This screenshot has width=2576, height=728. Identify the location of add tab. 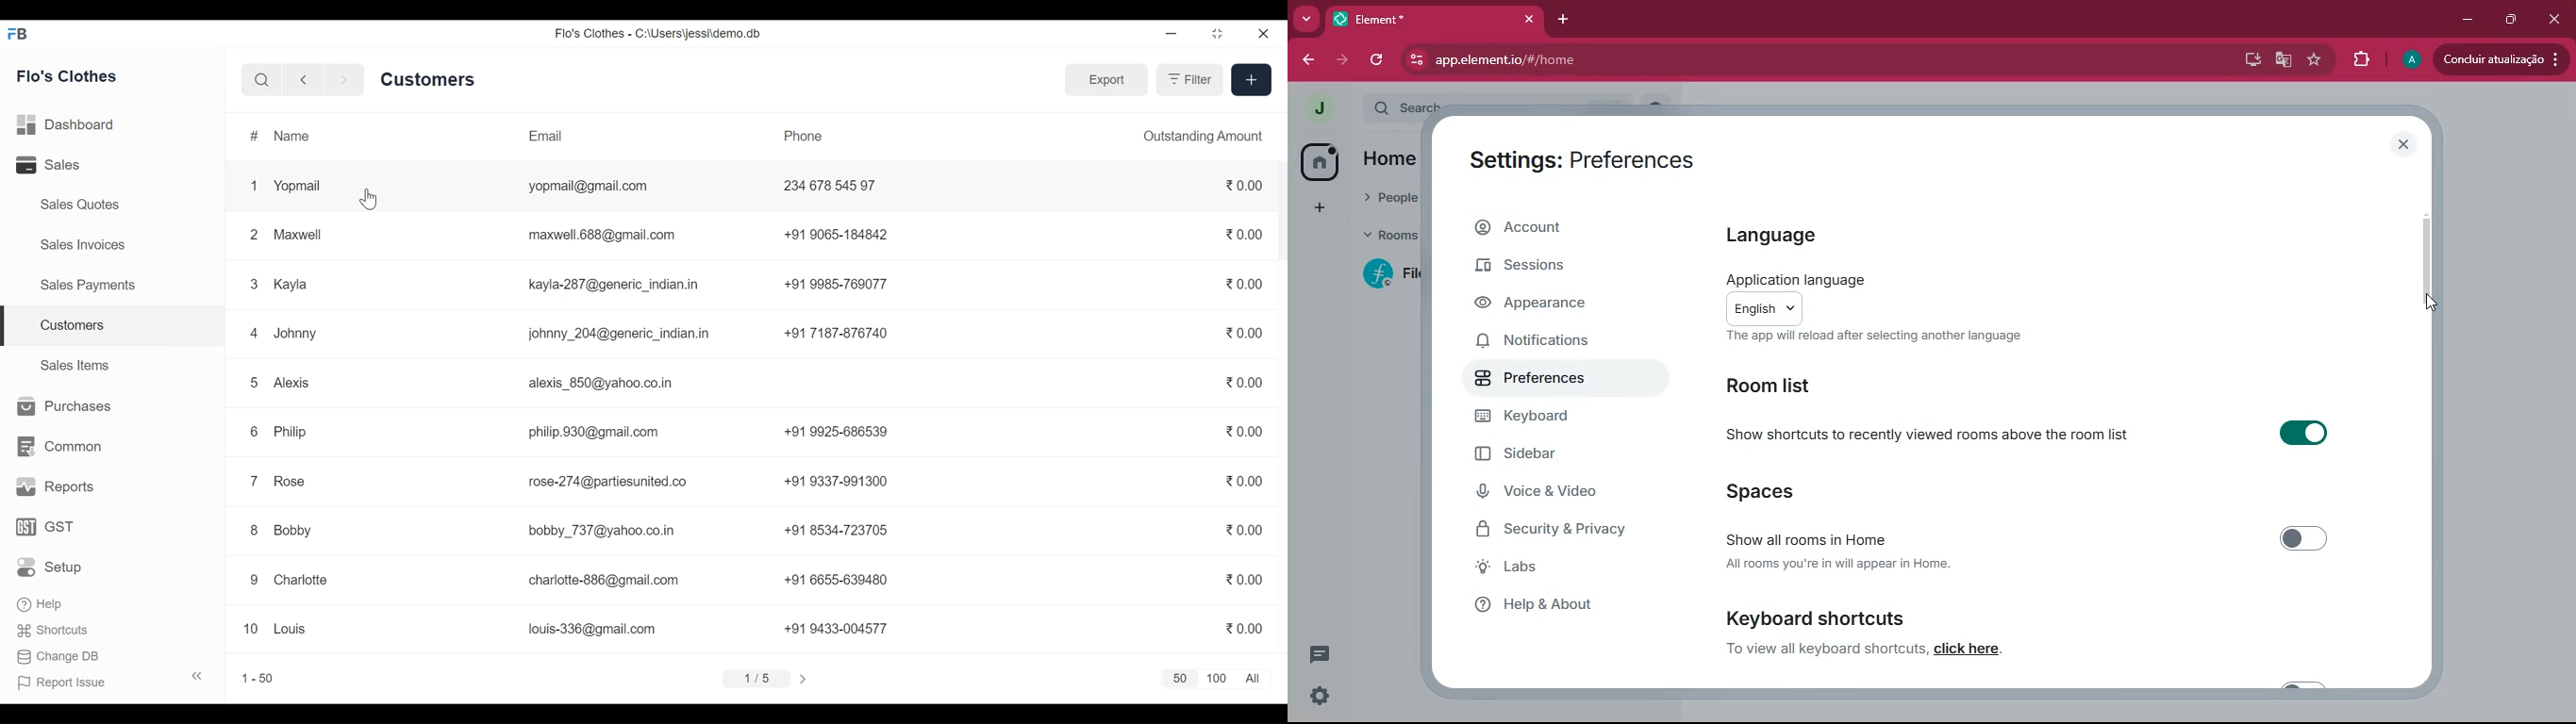
(1559, 19).